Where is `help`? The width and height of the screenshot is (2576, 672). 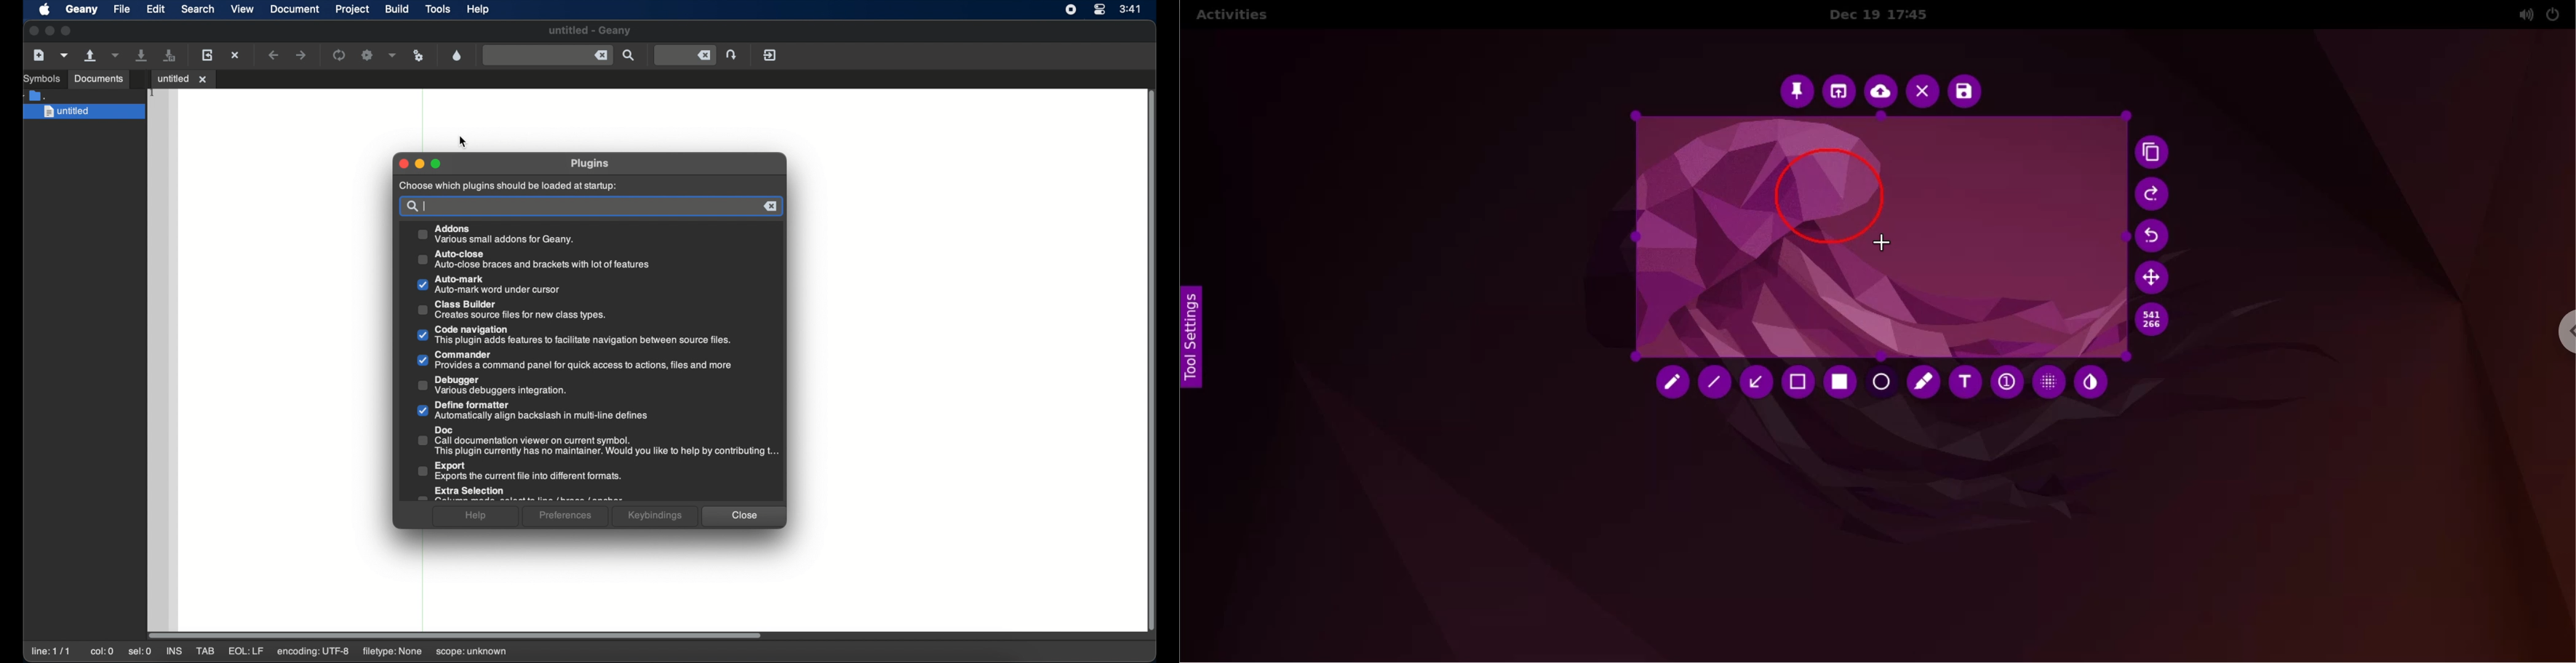
help is located at coordinates (475, 516).